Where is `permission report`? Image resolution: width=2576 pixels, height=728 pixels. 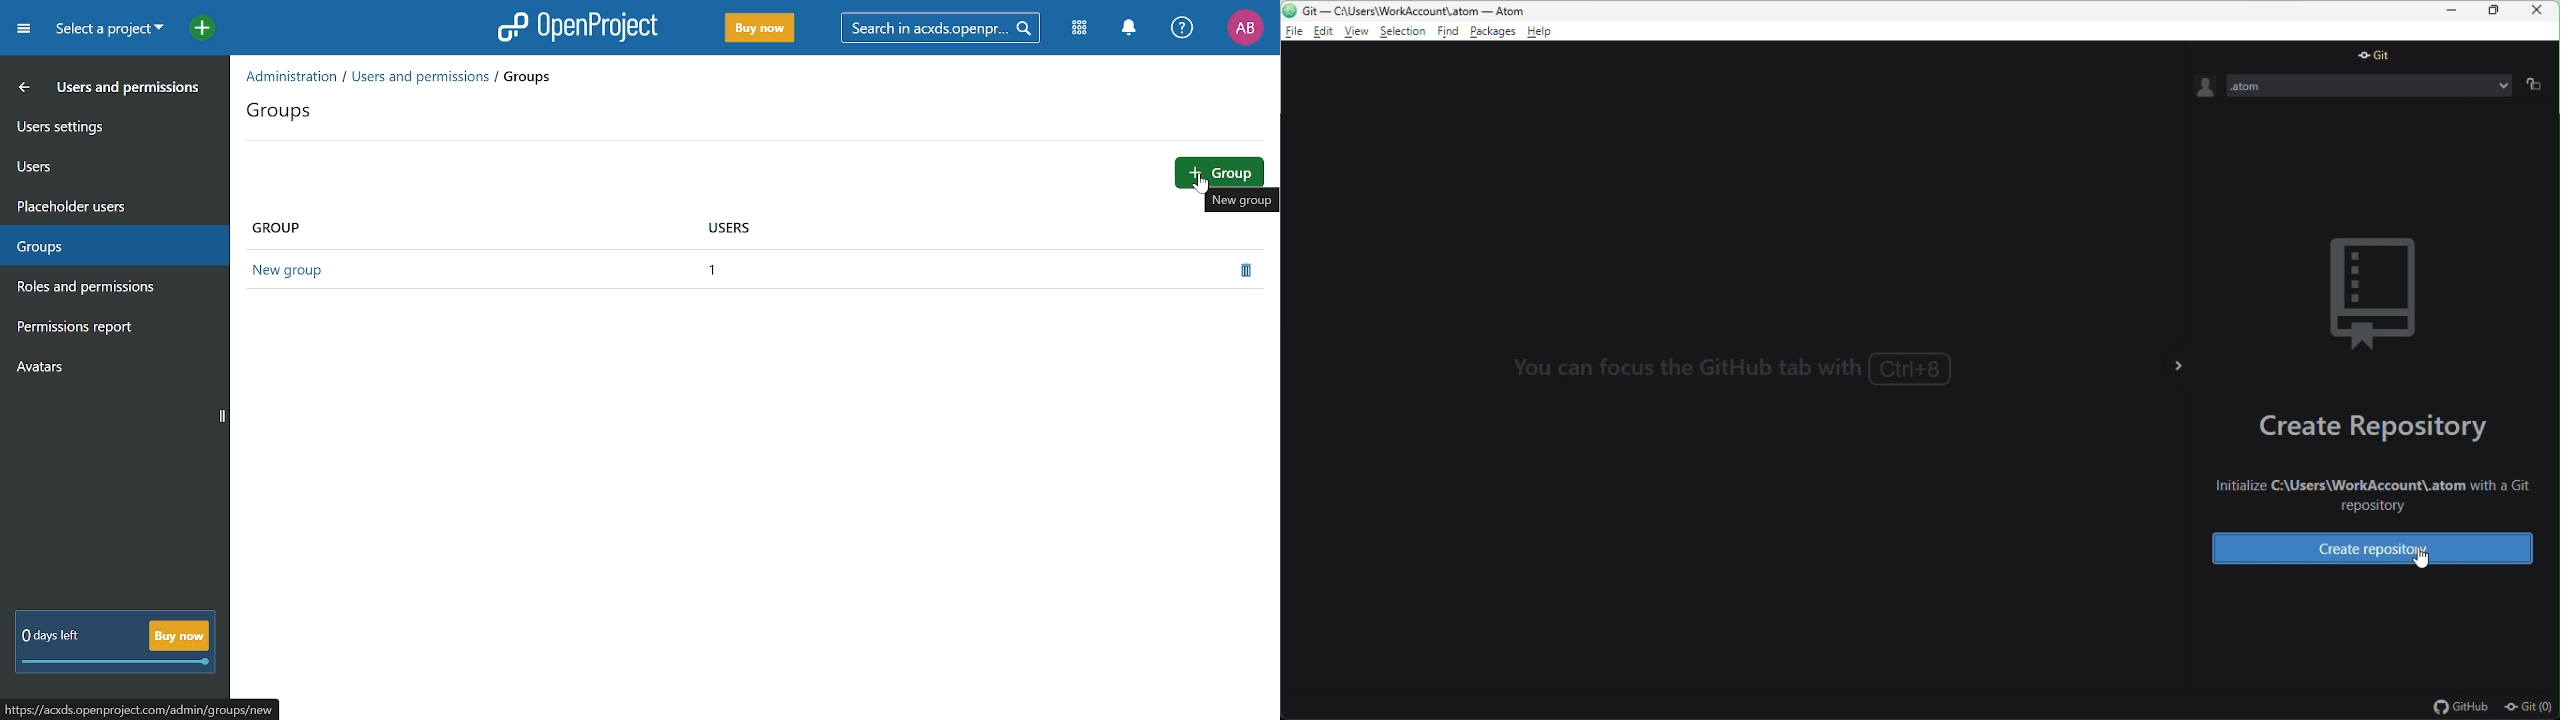 permission report is located at coordinates (107, 329).